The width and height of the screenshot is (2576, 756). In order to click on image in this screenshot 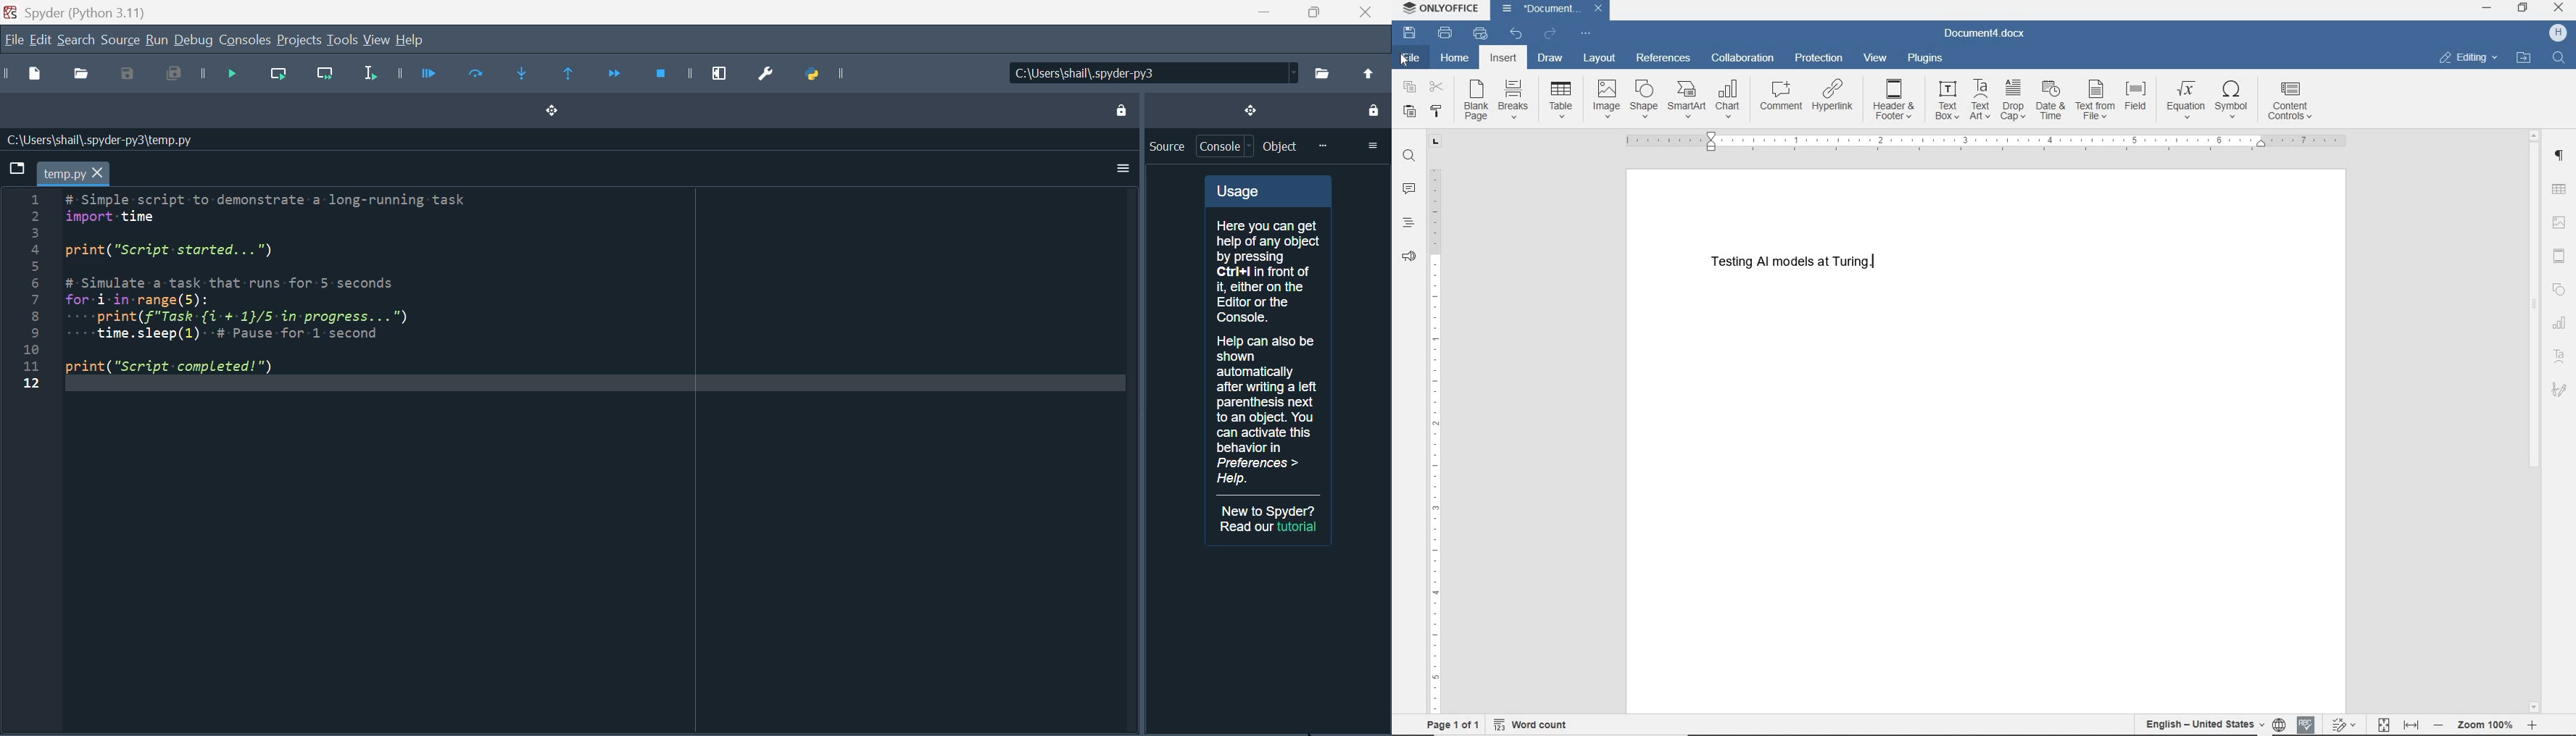, I will do `click(2562, 222)`.